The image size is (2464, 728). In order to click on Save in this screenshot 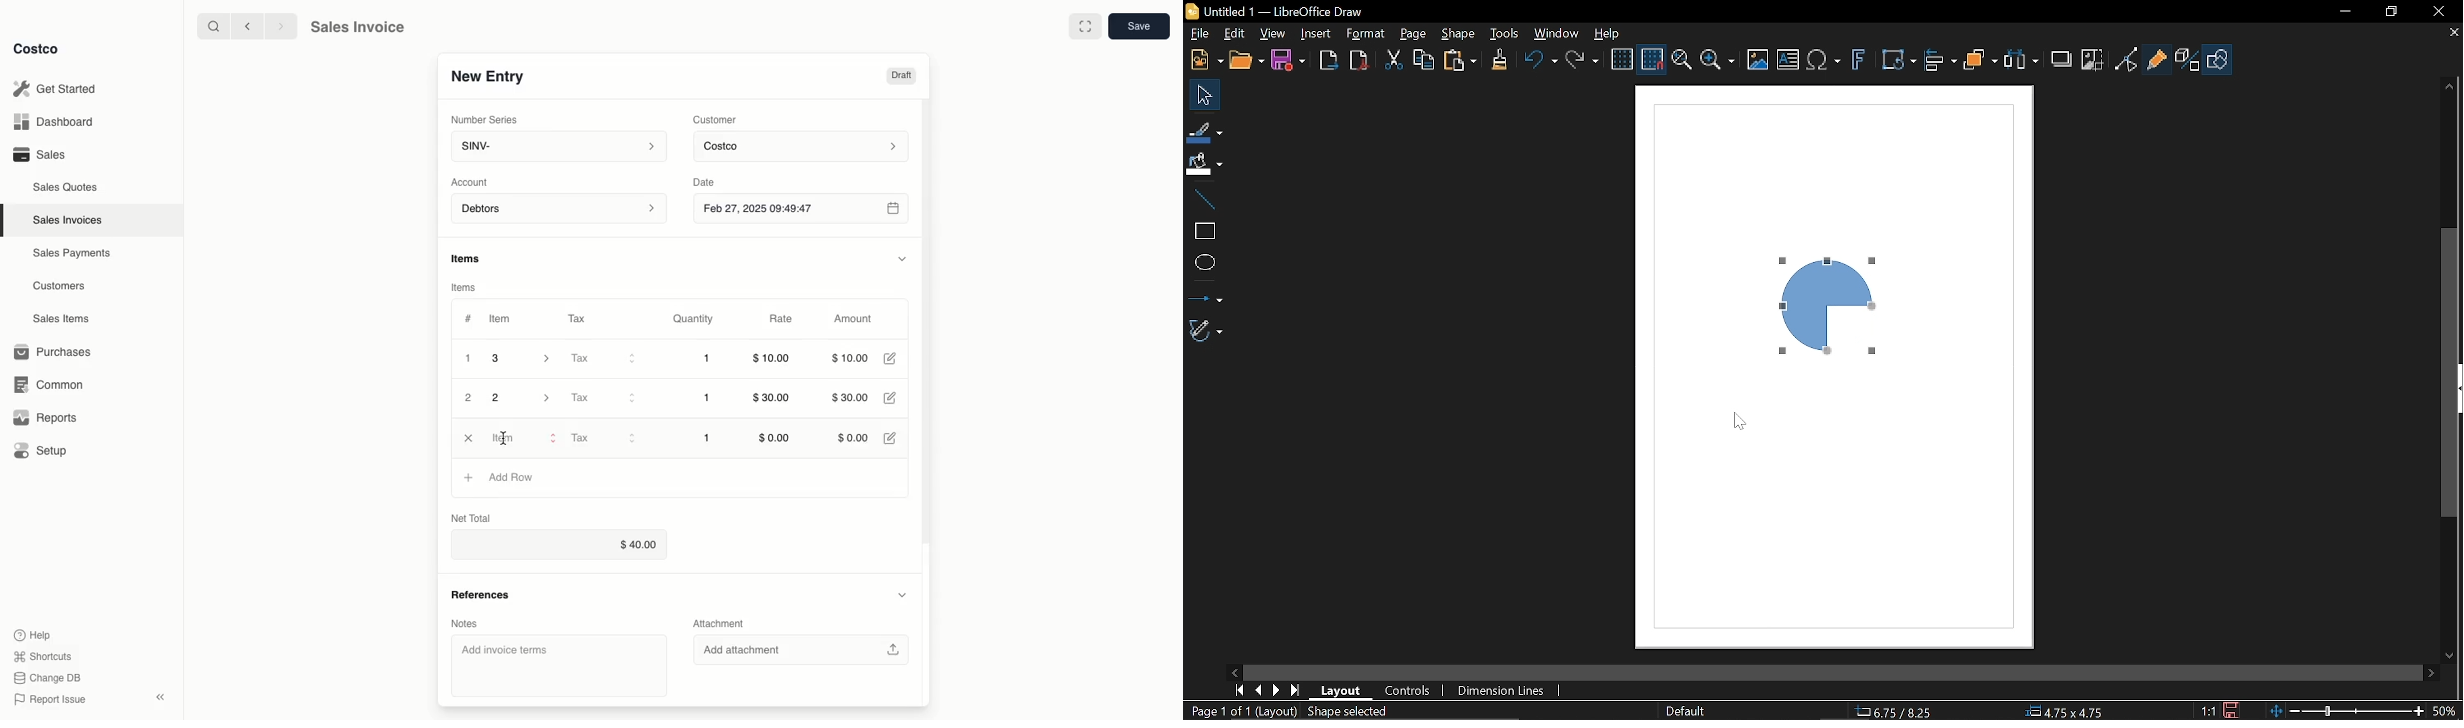, I will do `click(1138, 27)`.